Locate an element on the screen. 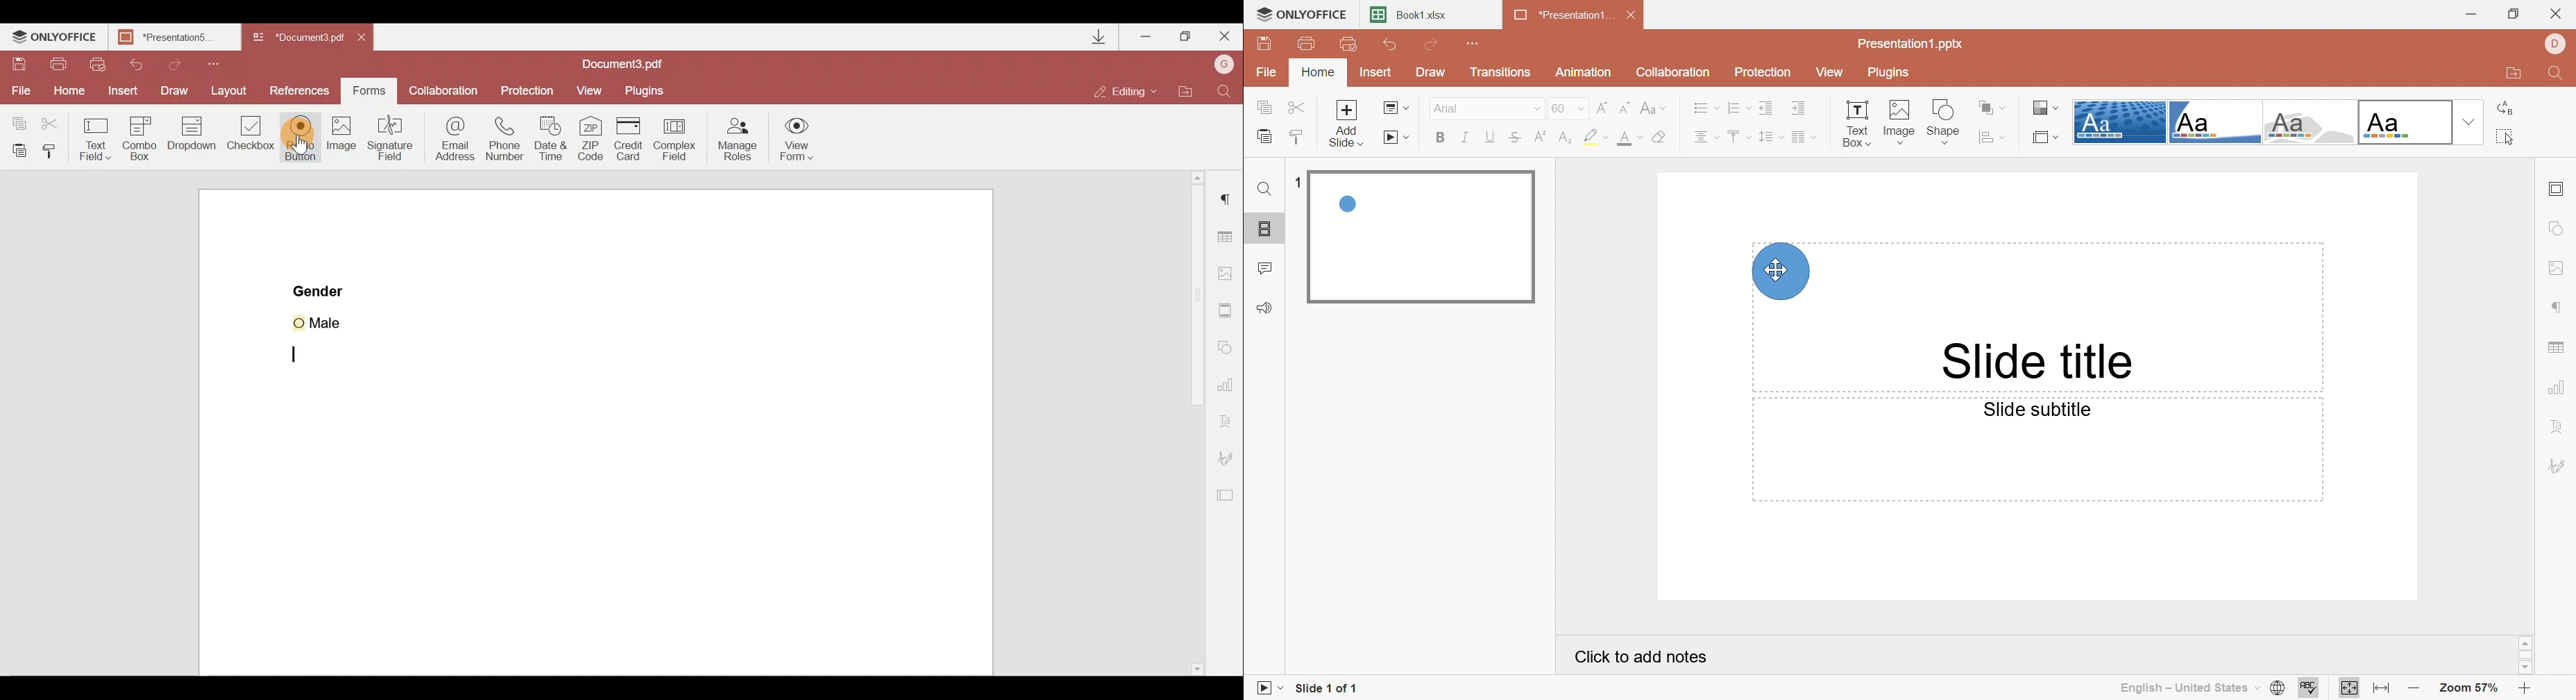 The height and width of the screenshot is (700, 2576). Table settings is located at coordinates (2560, 344).